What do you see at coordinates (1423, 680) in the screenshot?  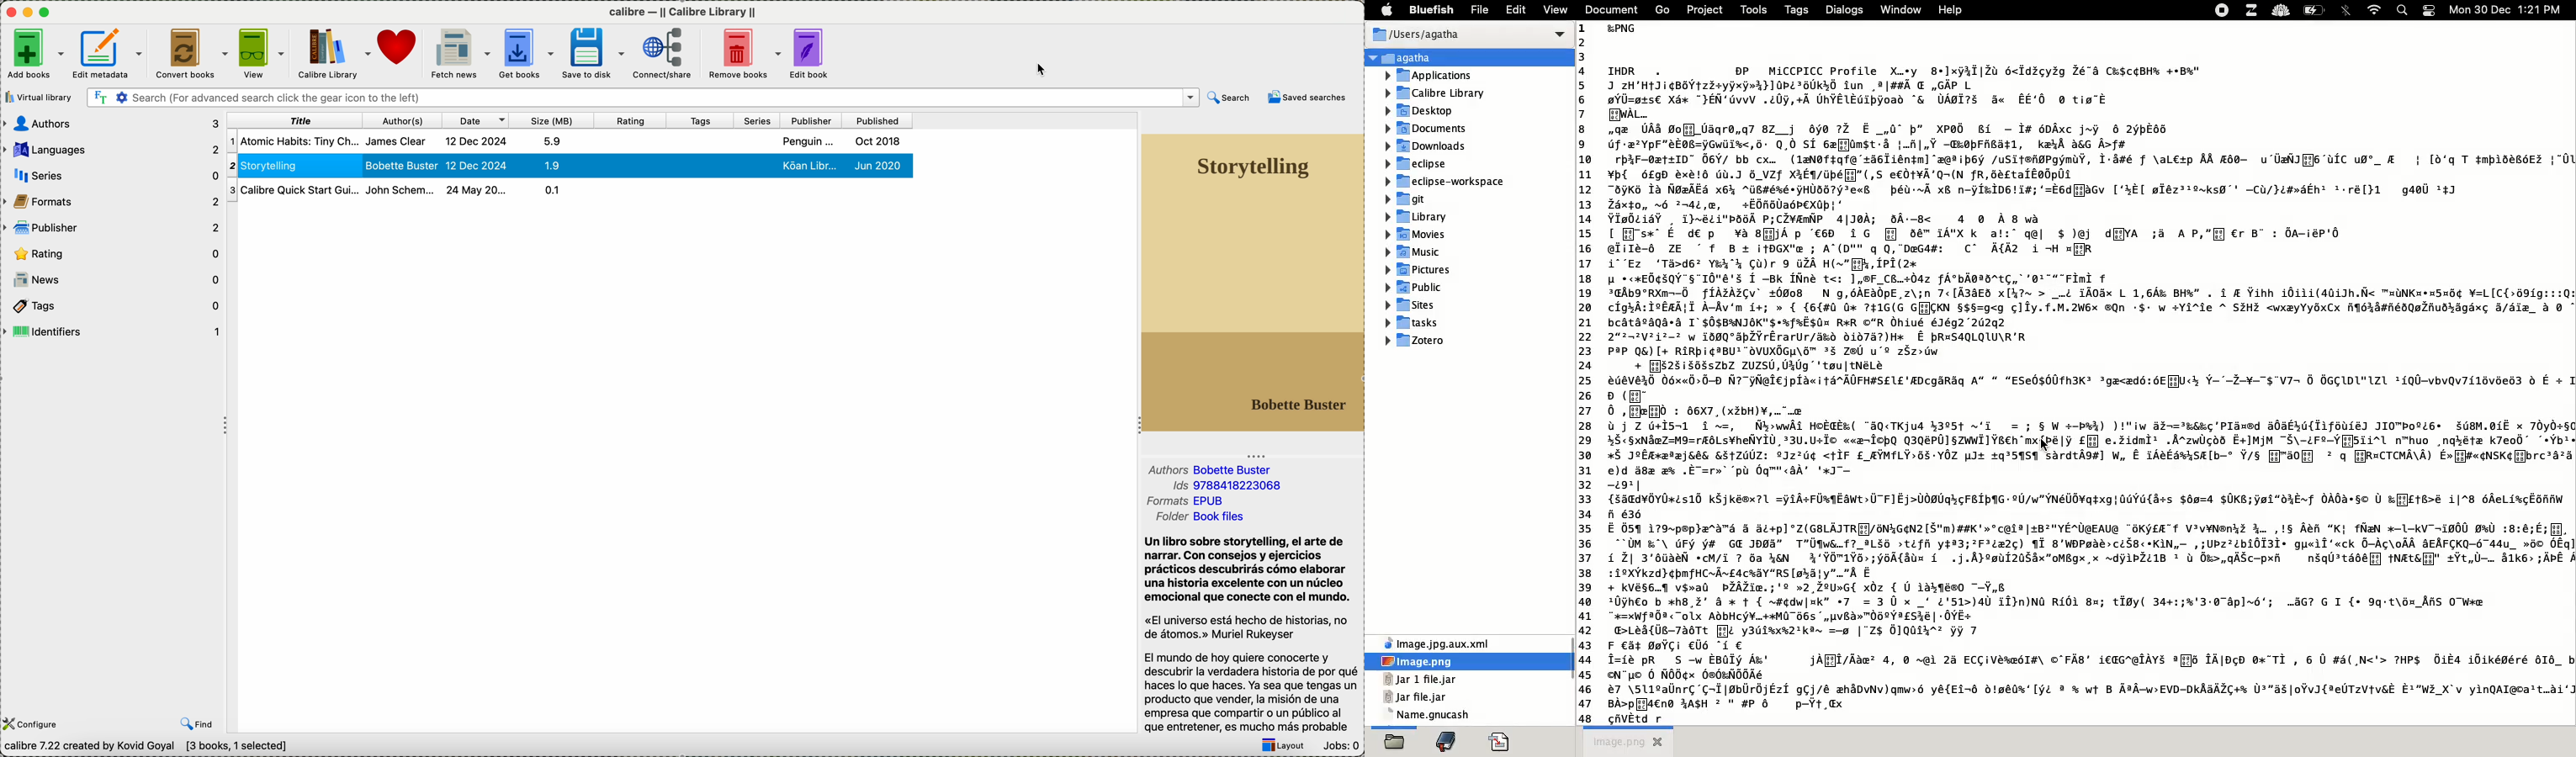 I see `file name and extension` at bounding box center [1423, 680].